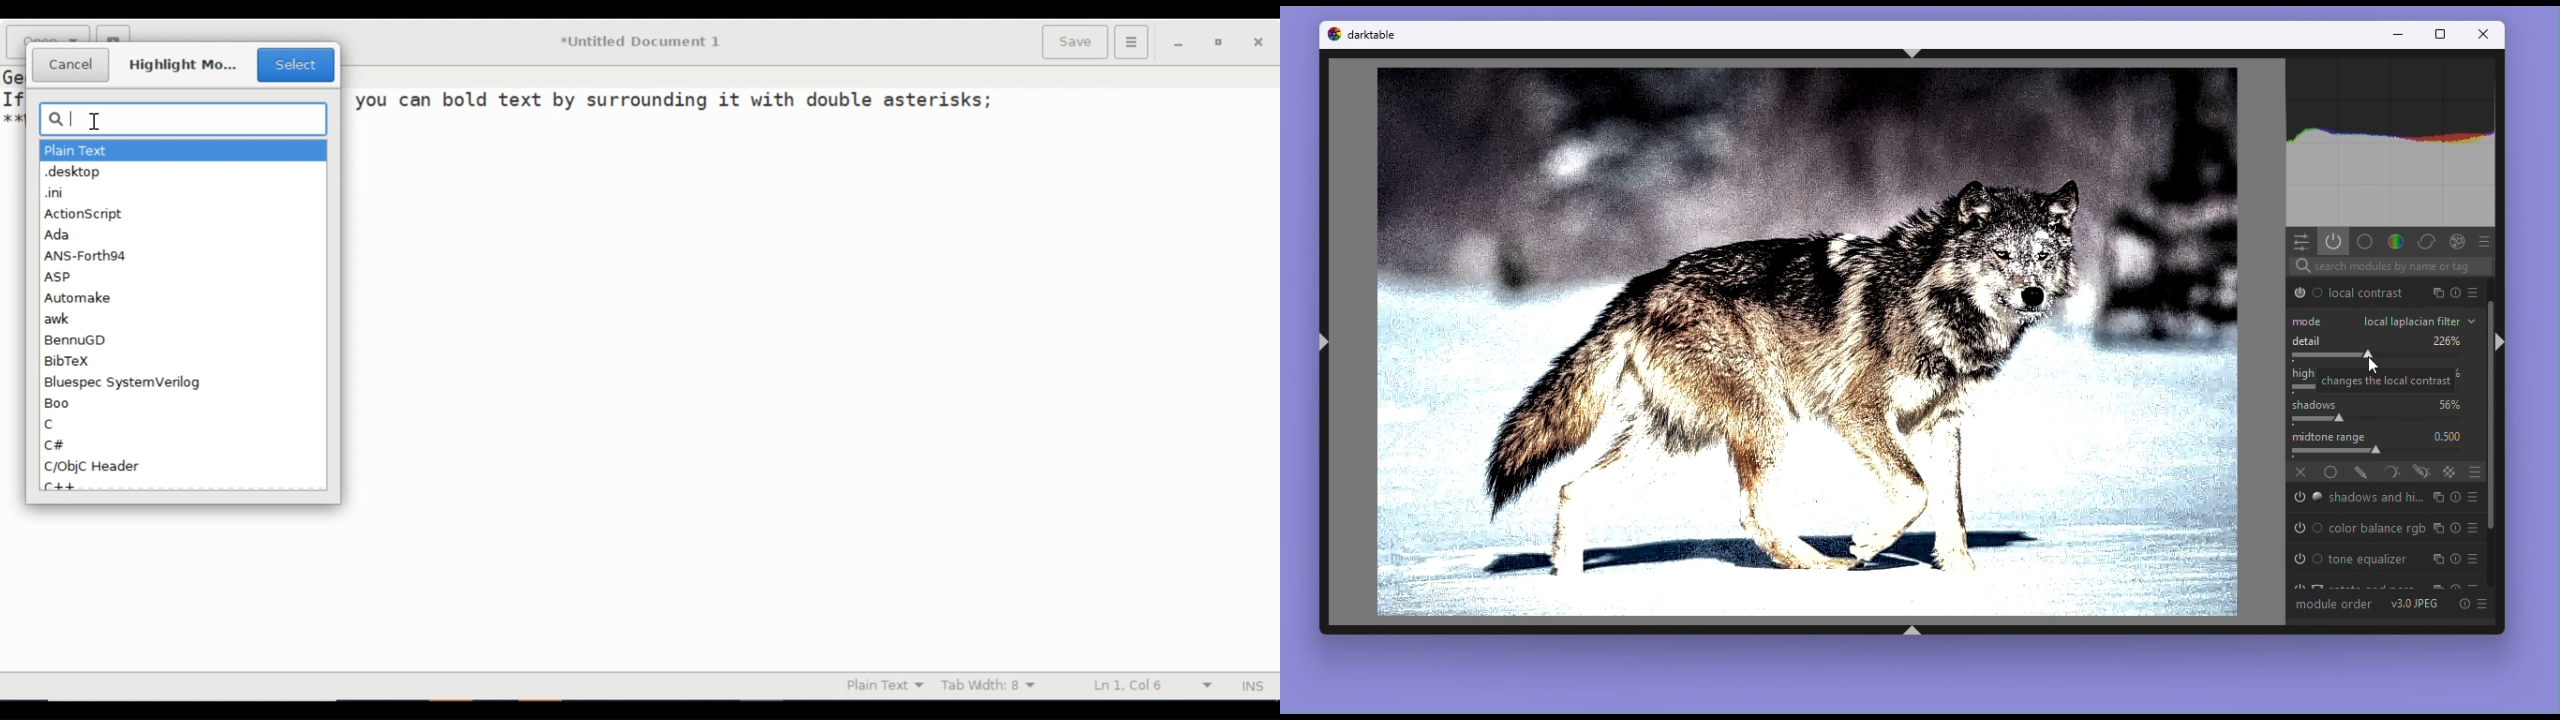 This screenshot has height=728, width=2576. I want to click on Present, so click(2478, 560).